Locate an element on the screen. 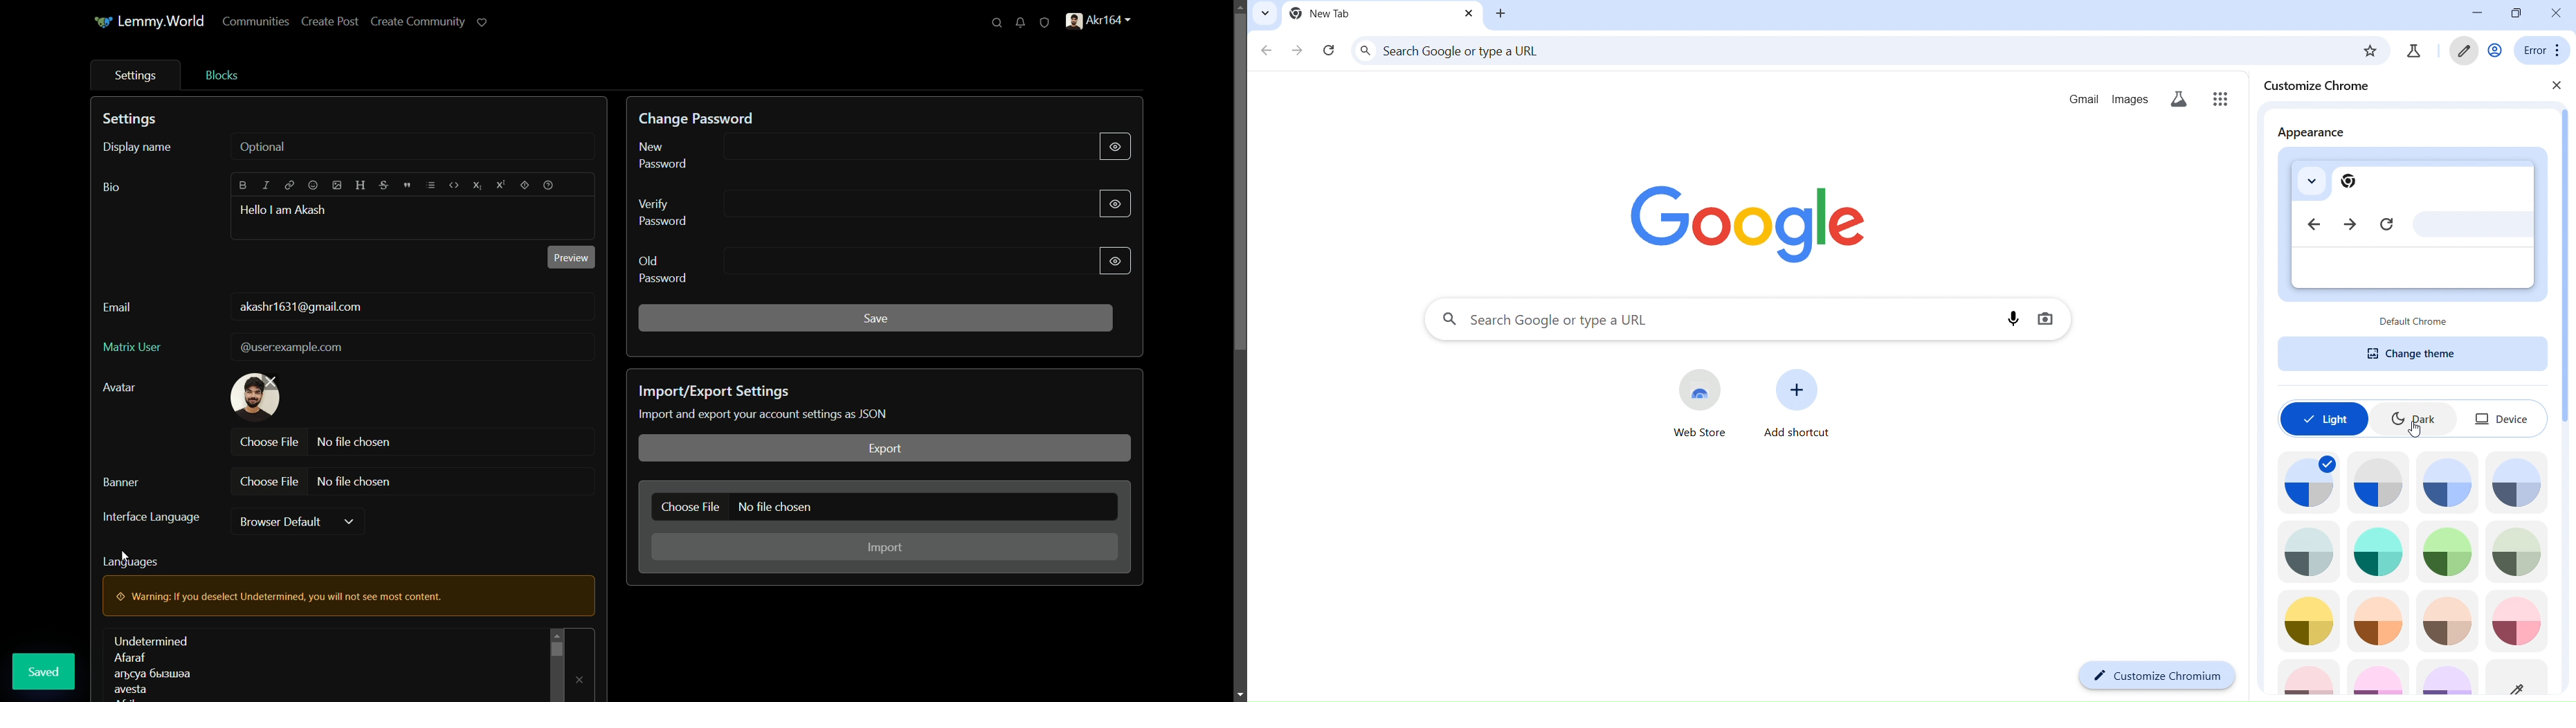 This screenshot has height=728, width=2576. no file chosen is located at coordinates (354, 482).